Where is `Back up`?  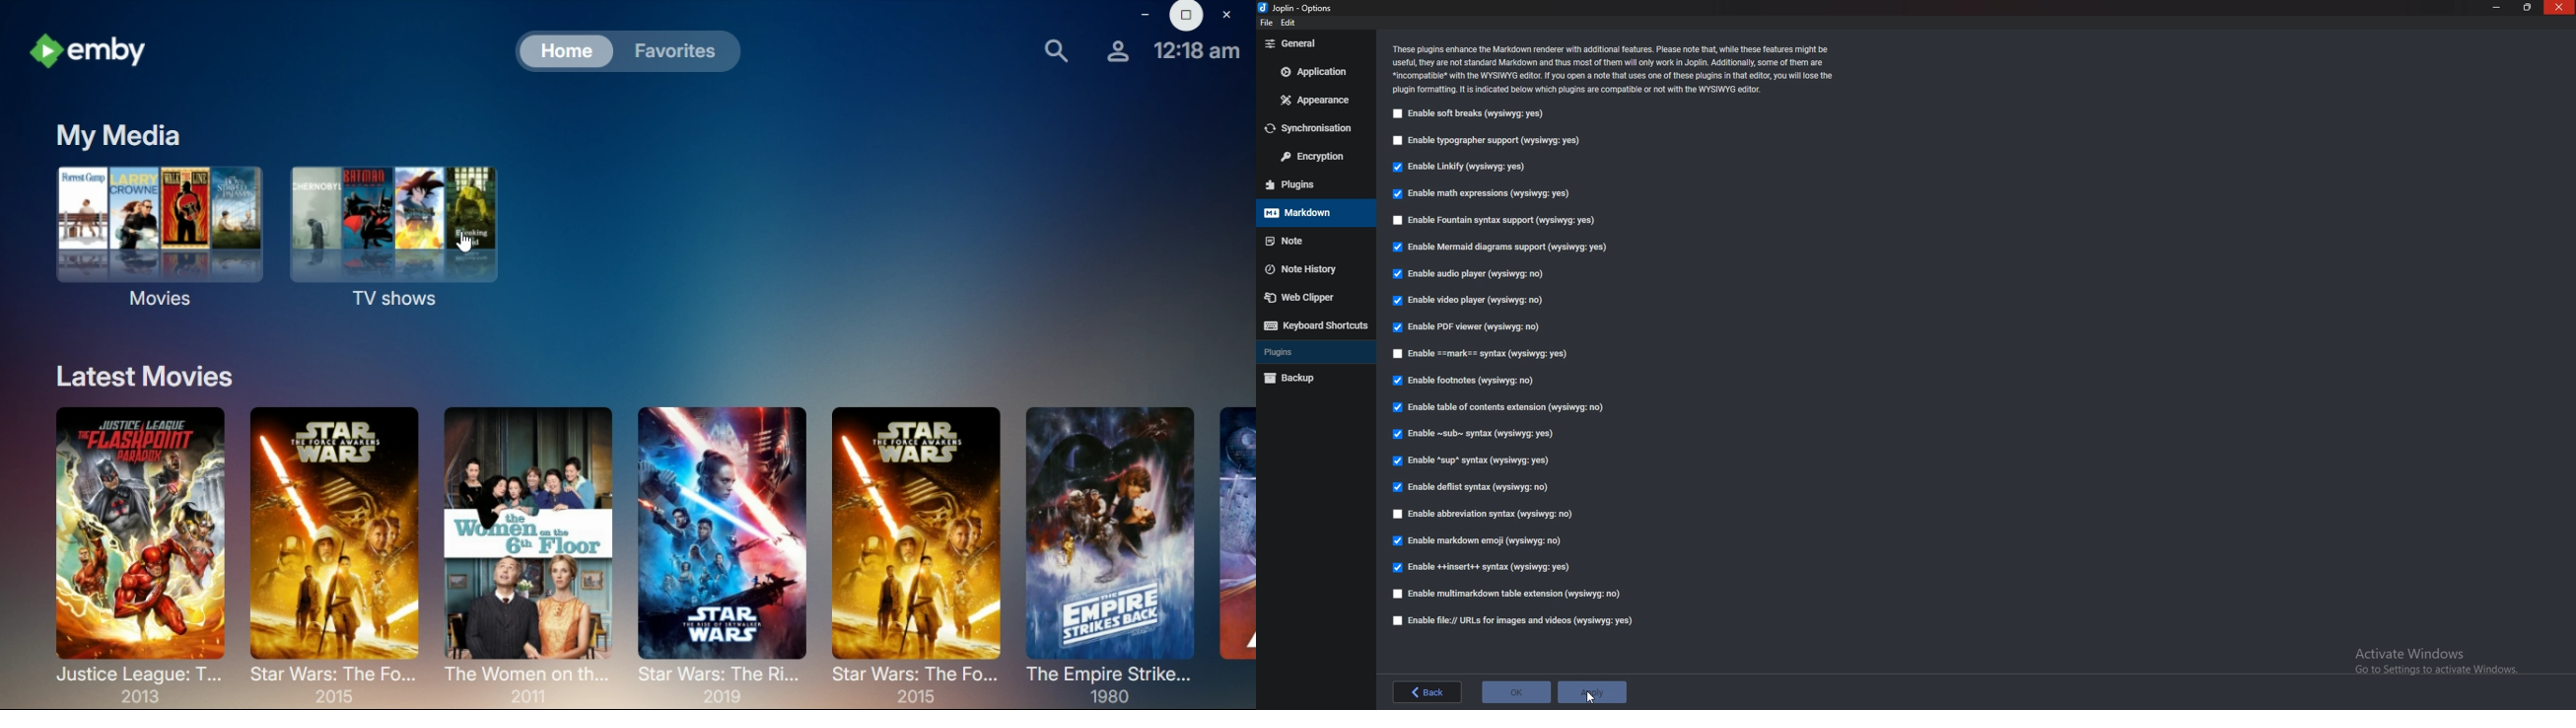 Back up is located at coordinates (1301, 379).